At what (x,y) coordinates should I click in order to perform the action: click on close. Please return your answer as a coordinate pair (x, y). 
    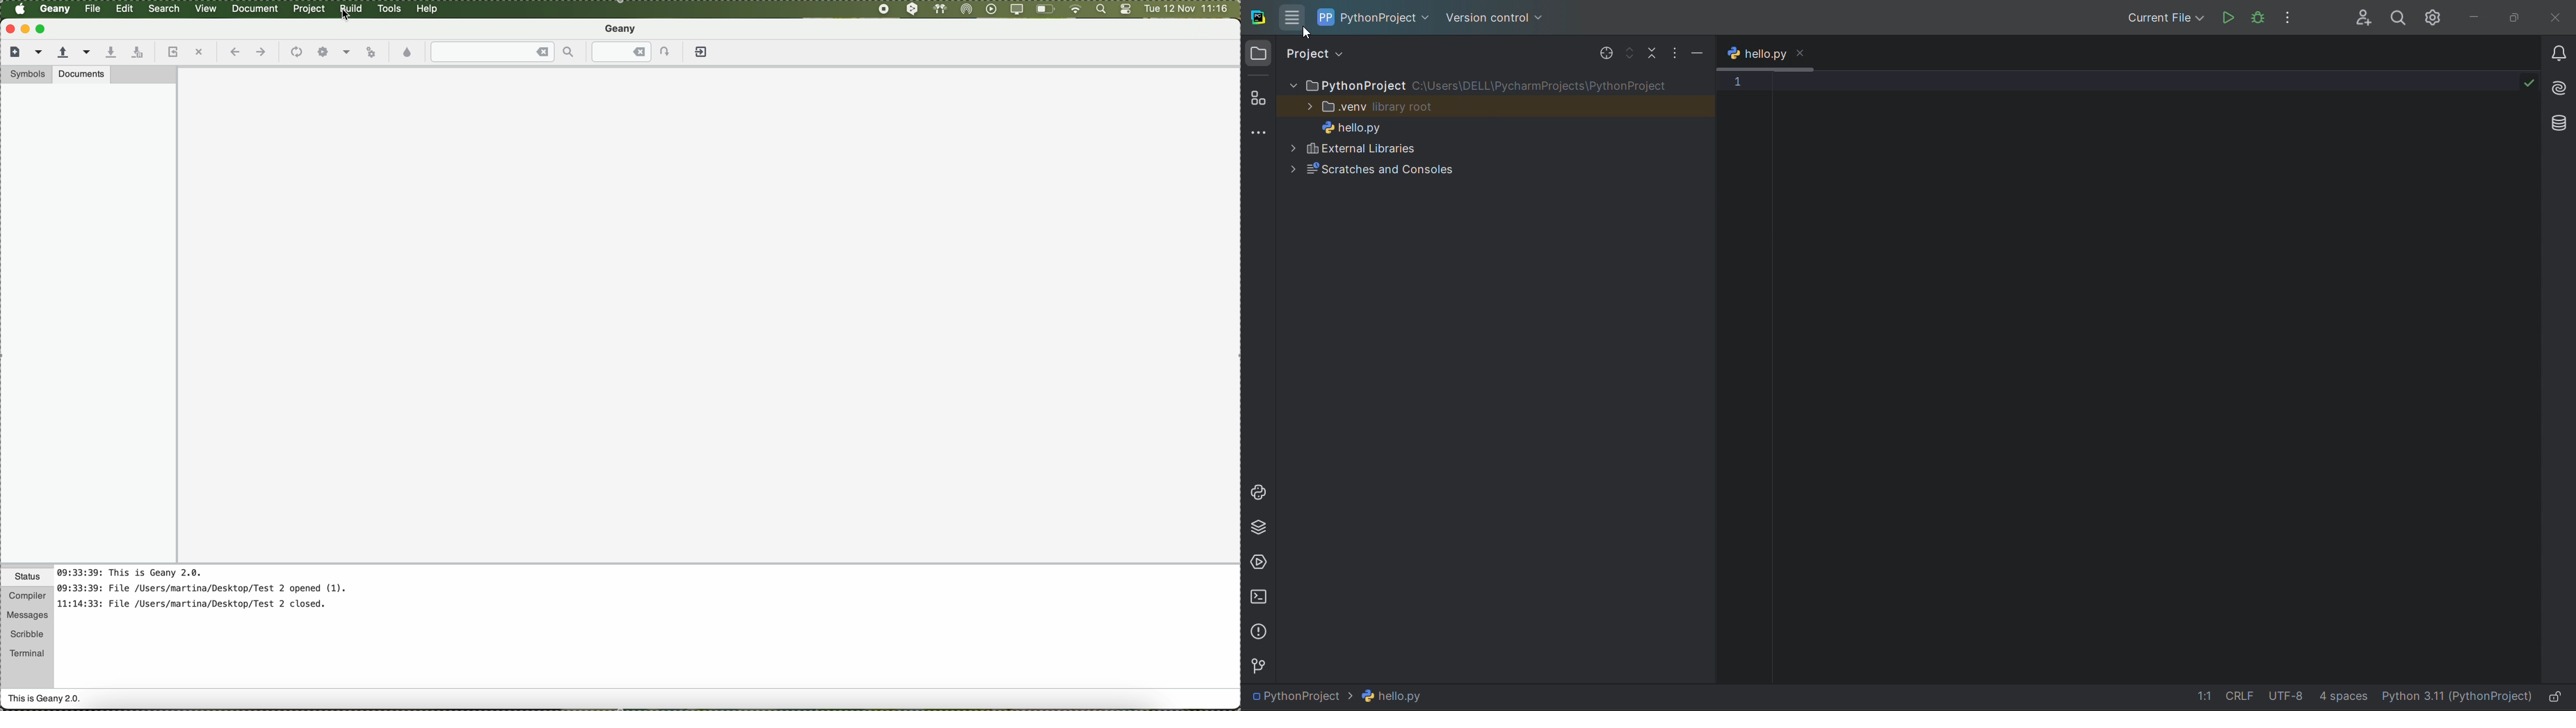
    Looking at the image, I should click on (2559, 18).